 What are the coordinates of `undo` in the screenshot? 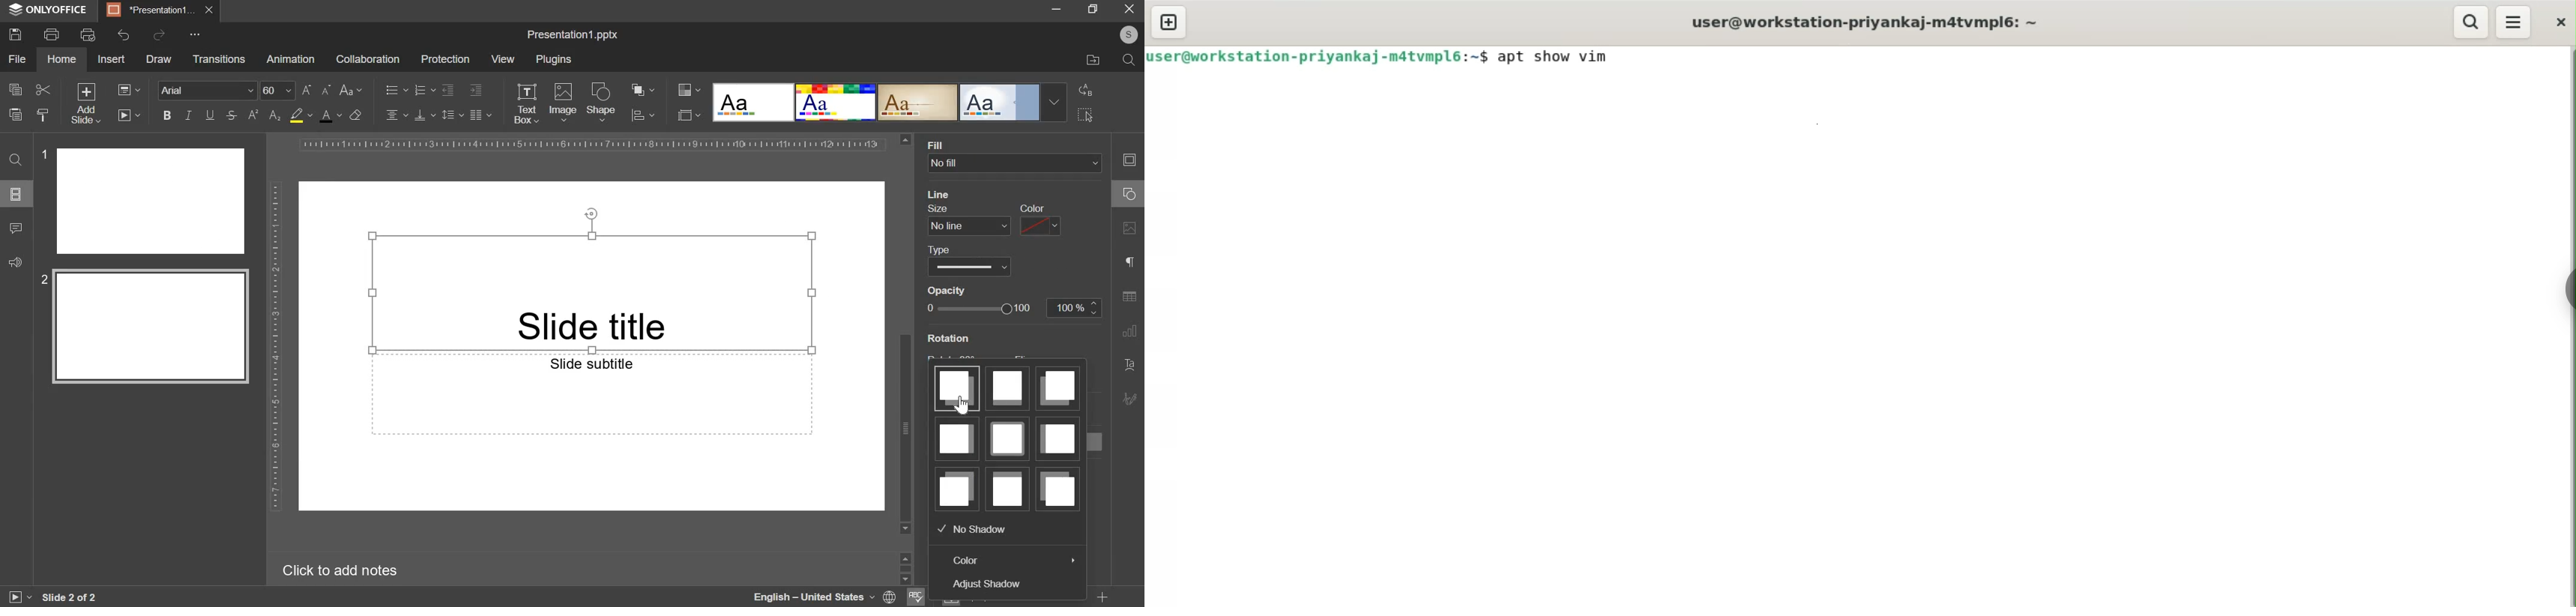 It's located at (125, 35).